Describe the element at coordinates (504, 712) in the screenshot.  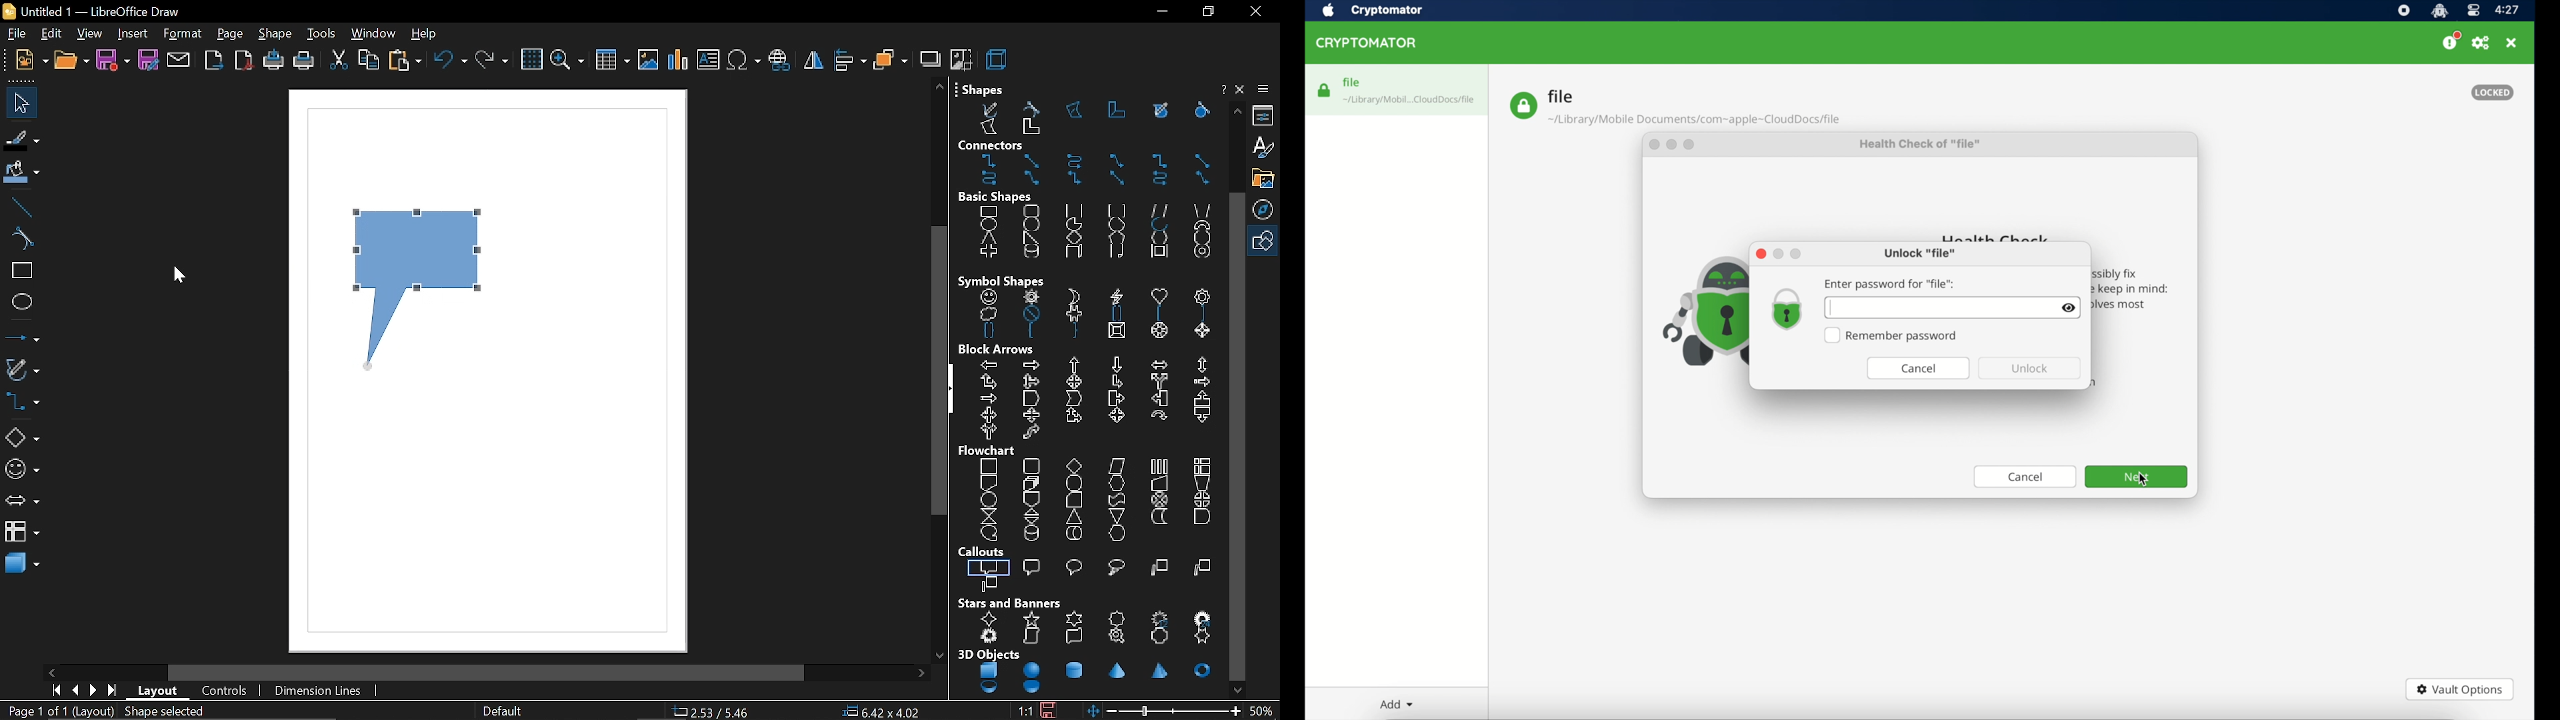
I see `page style` at that location.